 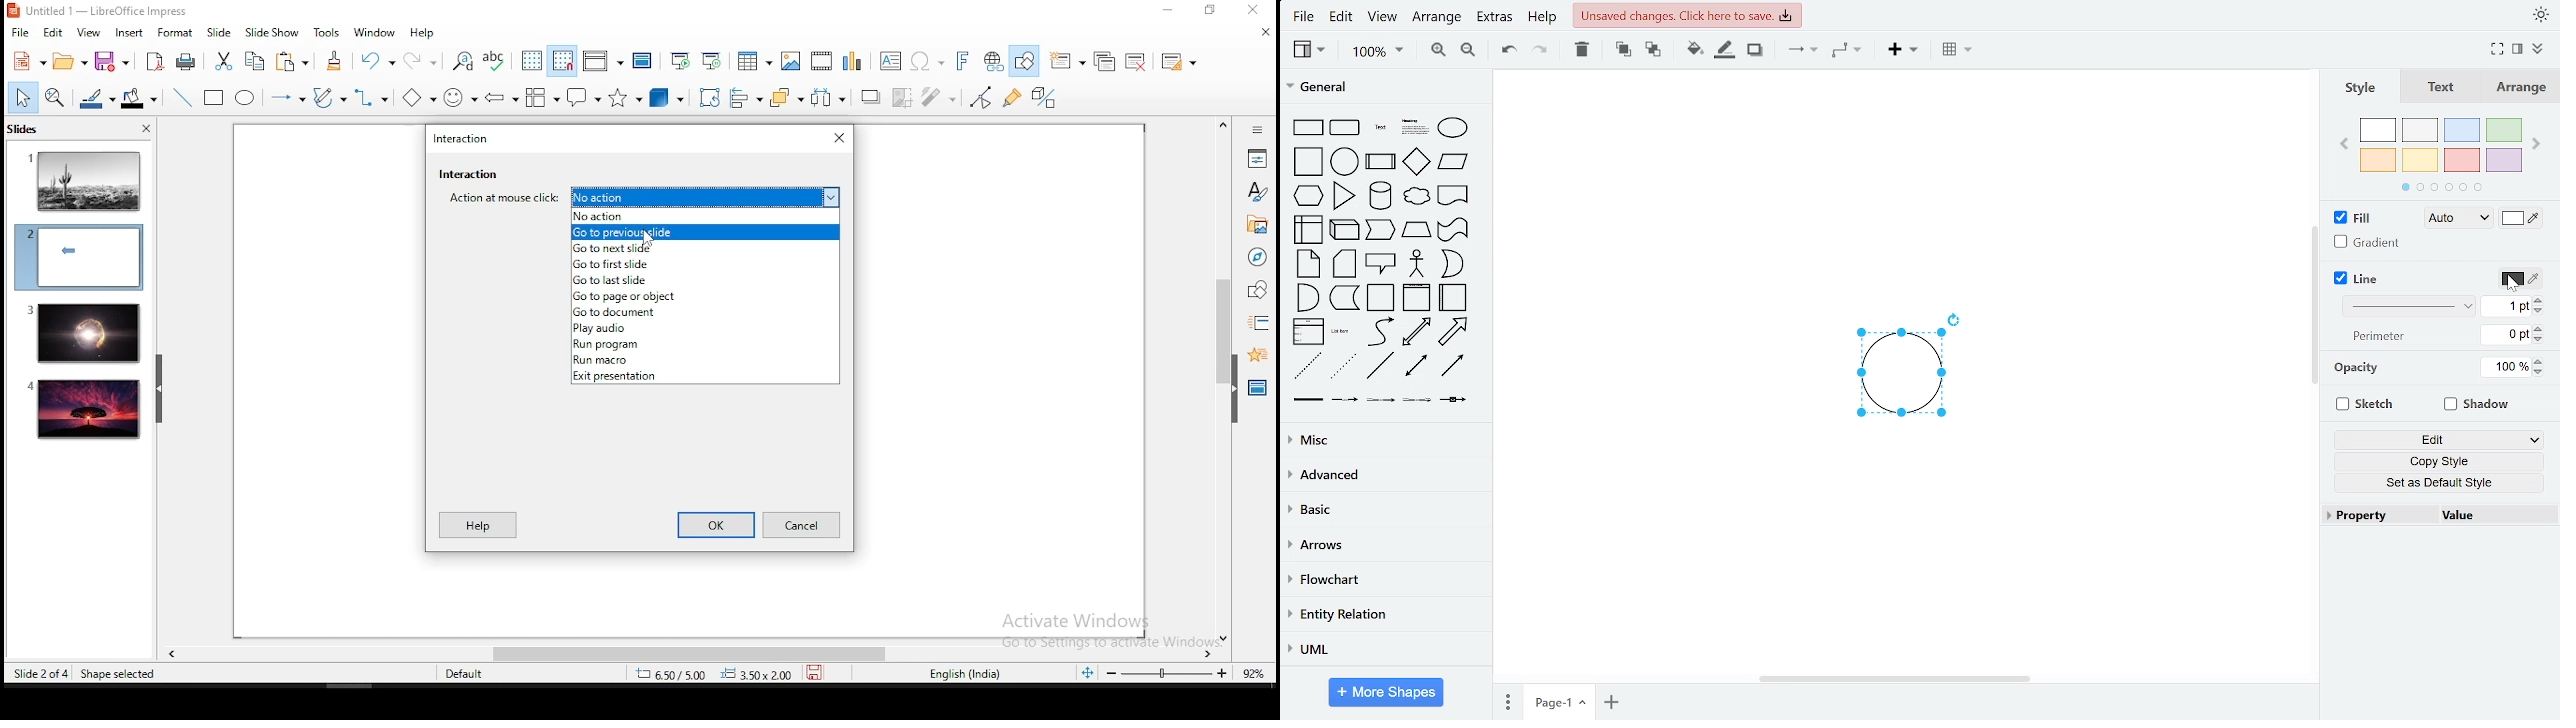 What do you see at coordinates (1509, 701) in the screenshot?
I see `pages` at bounding box center [1509, 701].